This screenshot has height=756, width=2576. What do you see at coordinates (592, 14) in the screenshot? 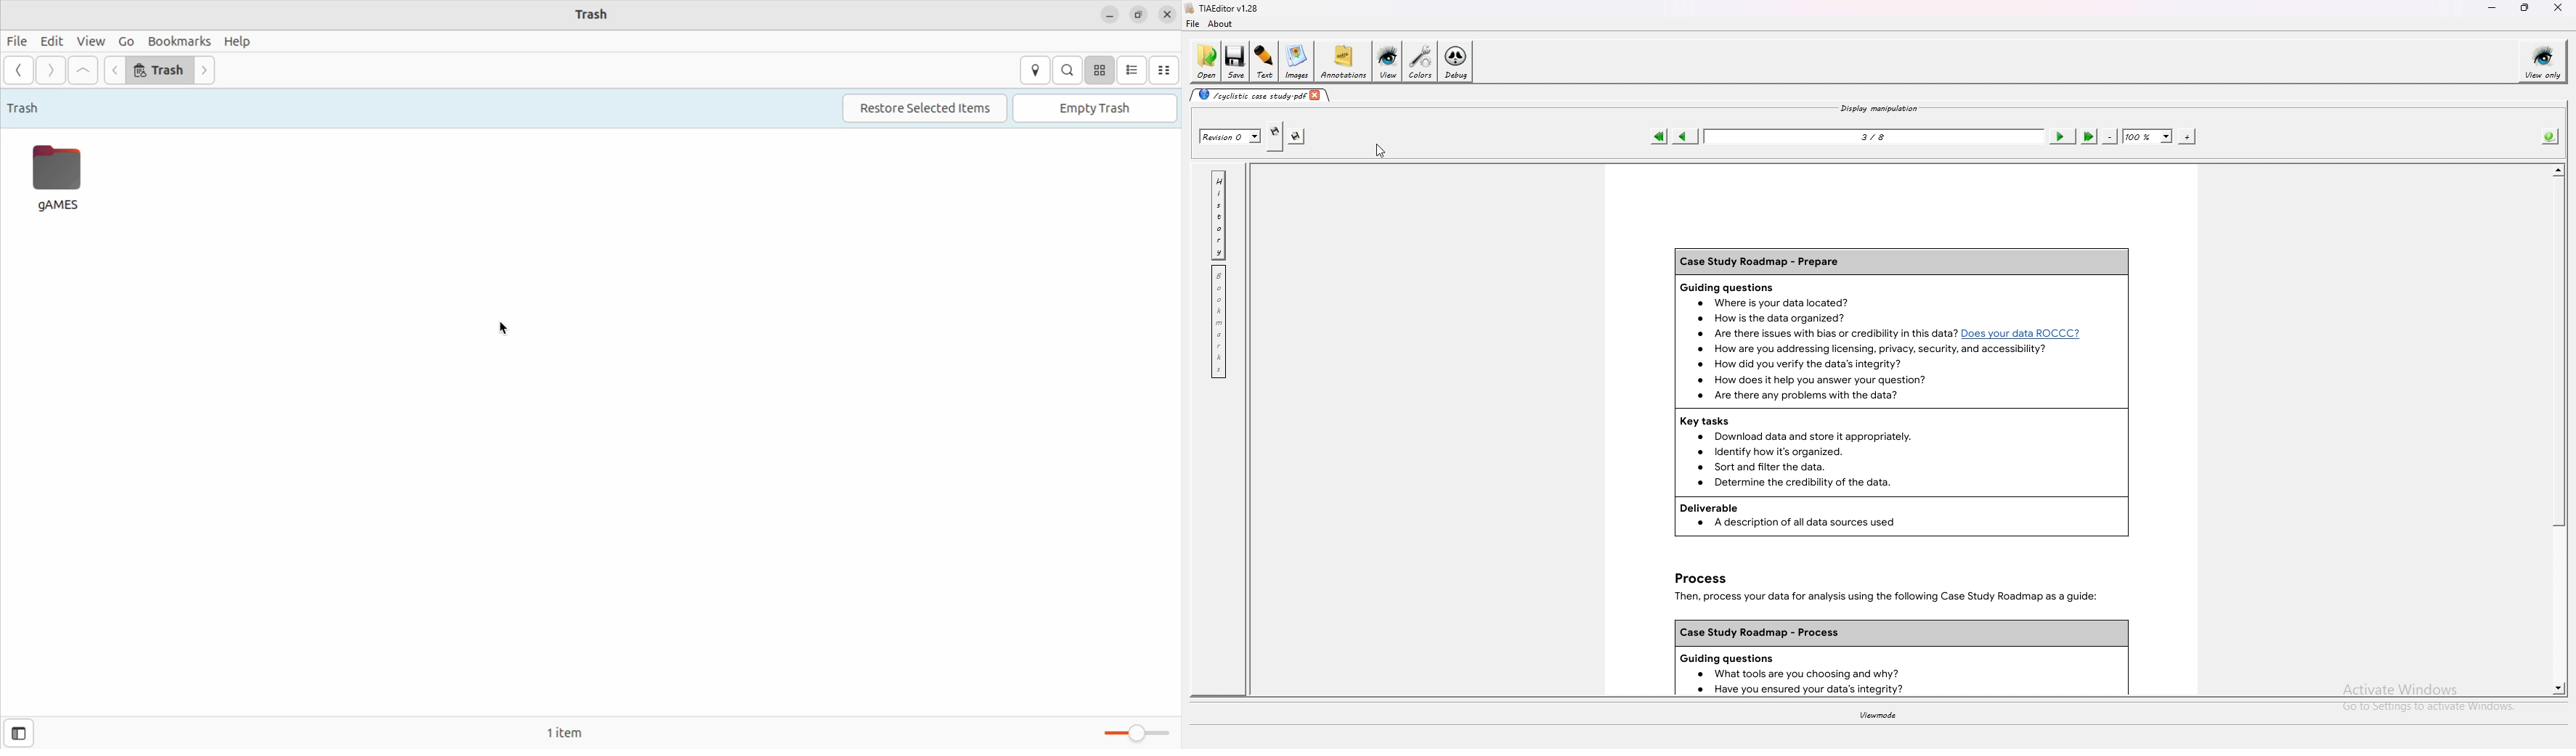
I see `trash` at bounding box center [592, 14].